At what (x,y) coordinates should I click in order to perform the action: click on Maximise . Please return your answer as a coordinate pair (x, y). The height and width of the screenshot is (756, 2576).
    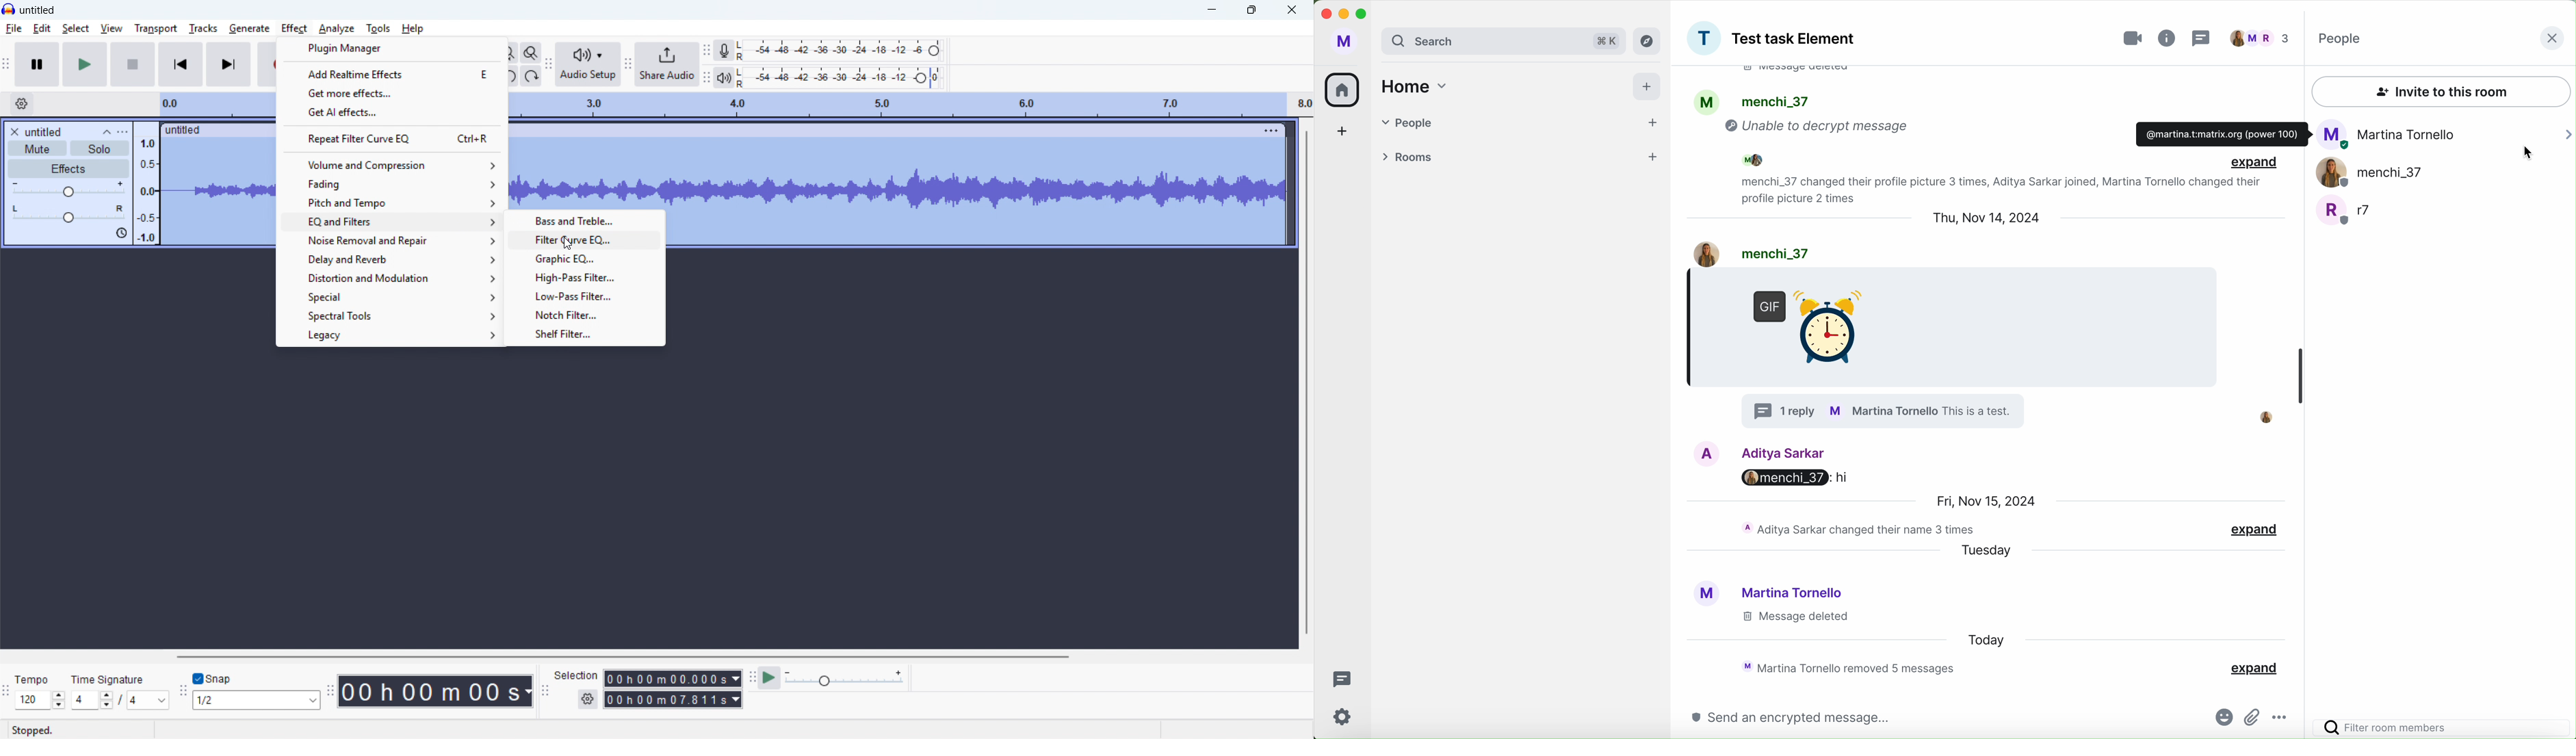
    Looking at the image, I should click on (1251, 10).